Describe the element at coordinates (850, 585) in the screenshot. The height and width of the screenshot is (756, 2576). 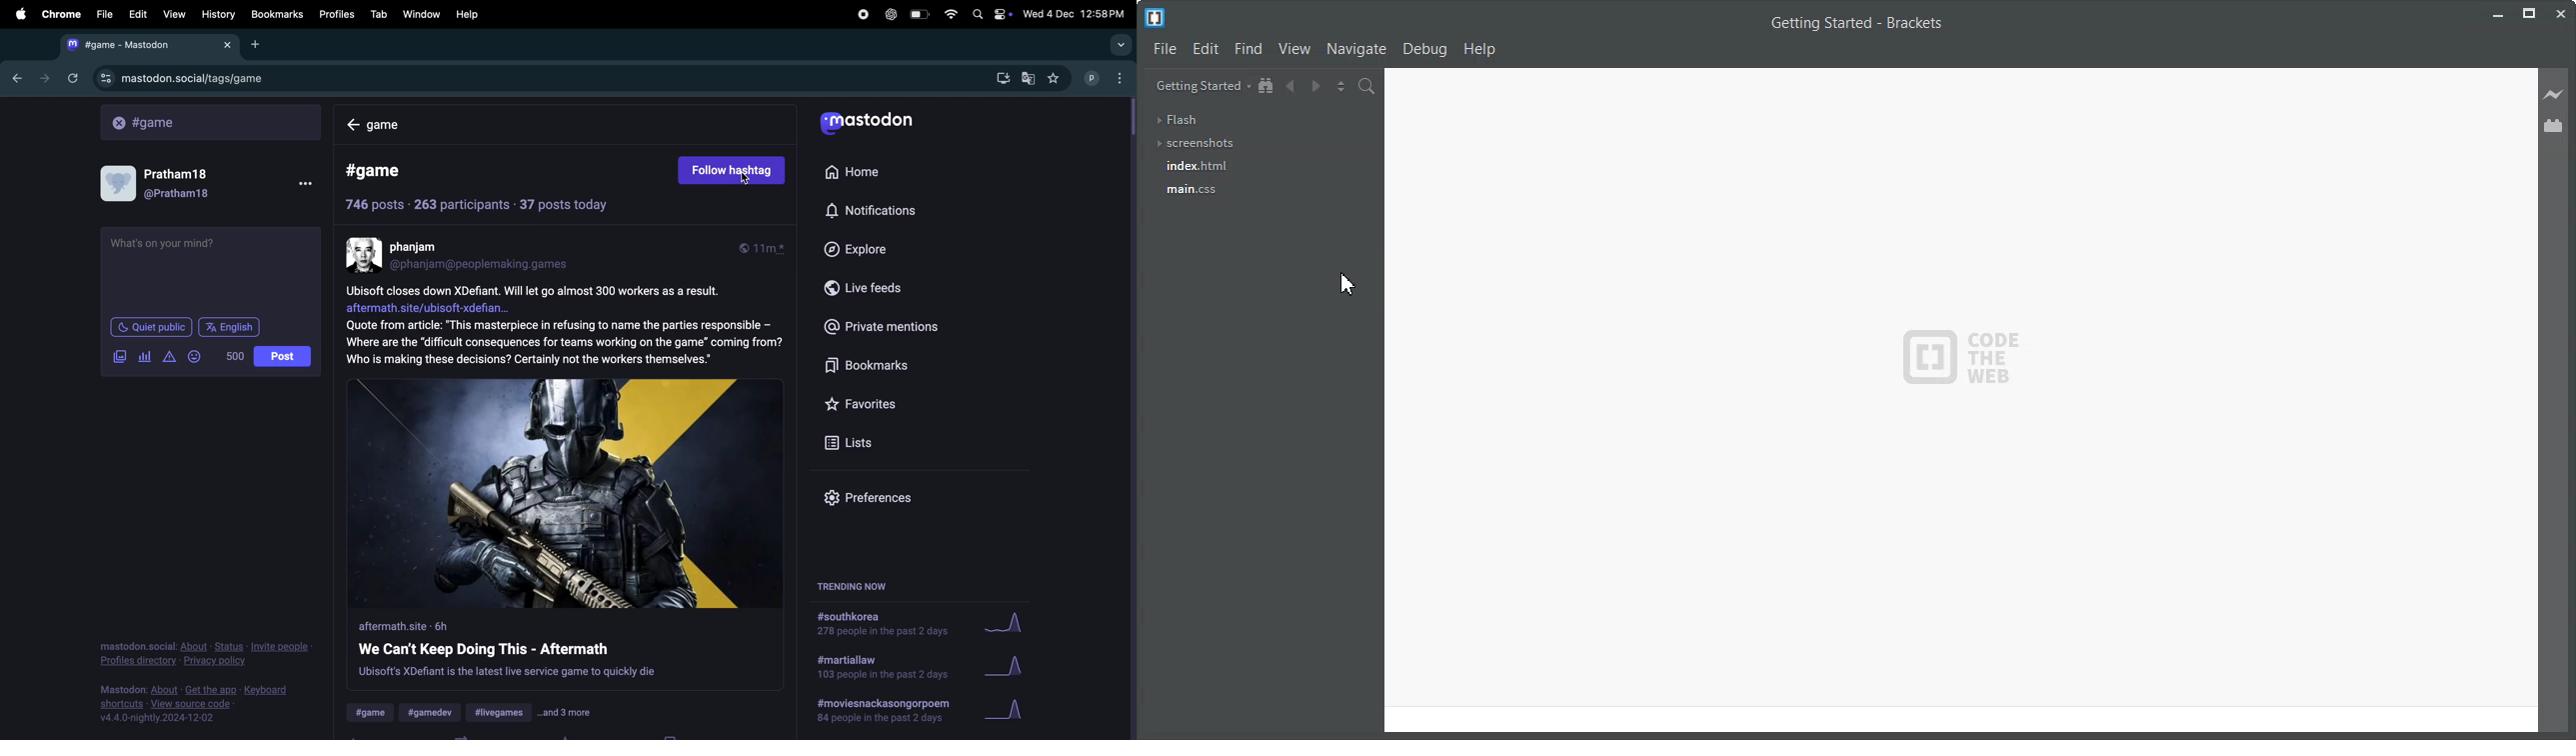
I see `trending now` at that location.